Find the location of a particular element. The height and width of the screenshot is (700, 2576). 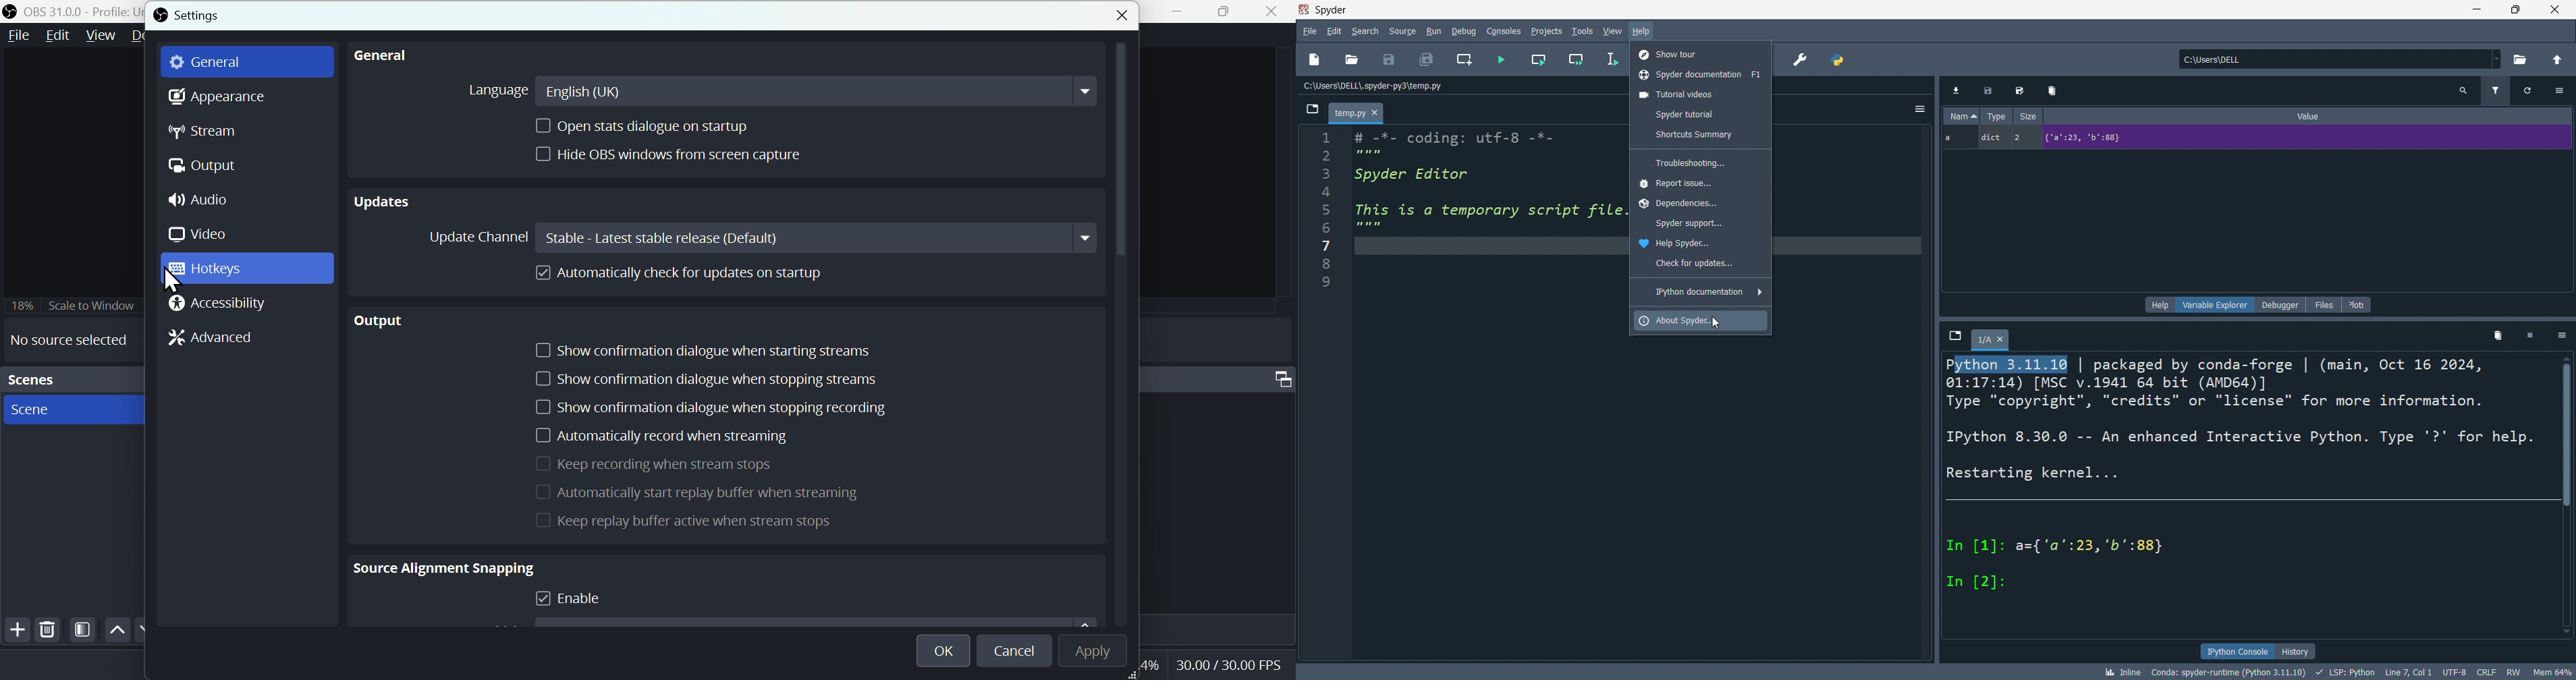

Update channel is located at coordinates (468, 239).